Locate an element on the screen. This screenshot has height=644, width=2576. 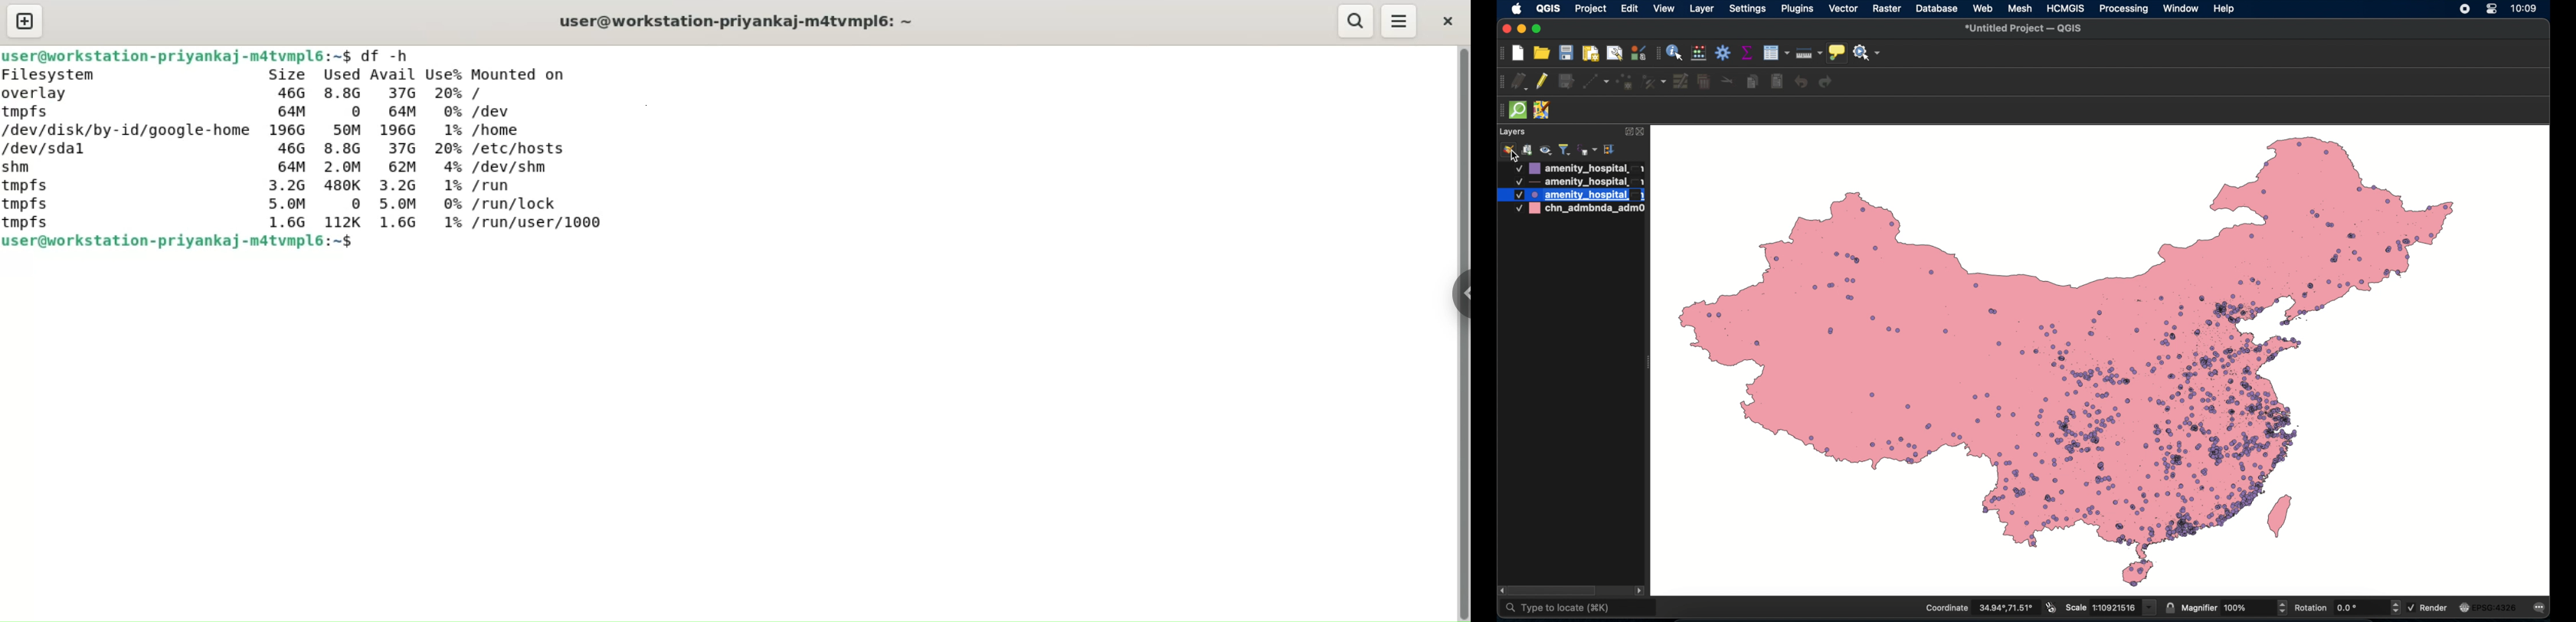
create new project is located at coordinates (1517, 52).